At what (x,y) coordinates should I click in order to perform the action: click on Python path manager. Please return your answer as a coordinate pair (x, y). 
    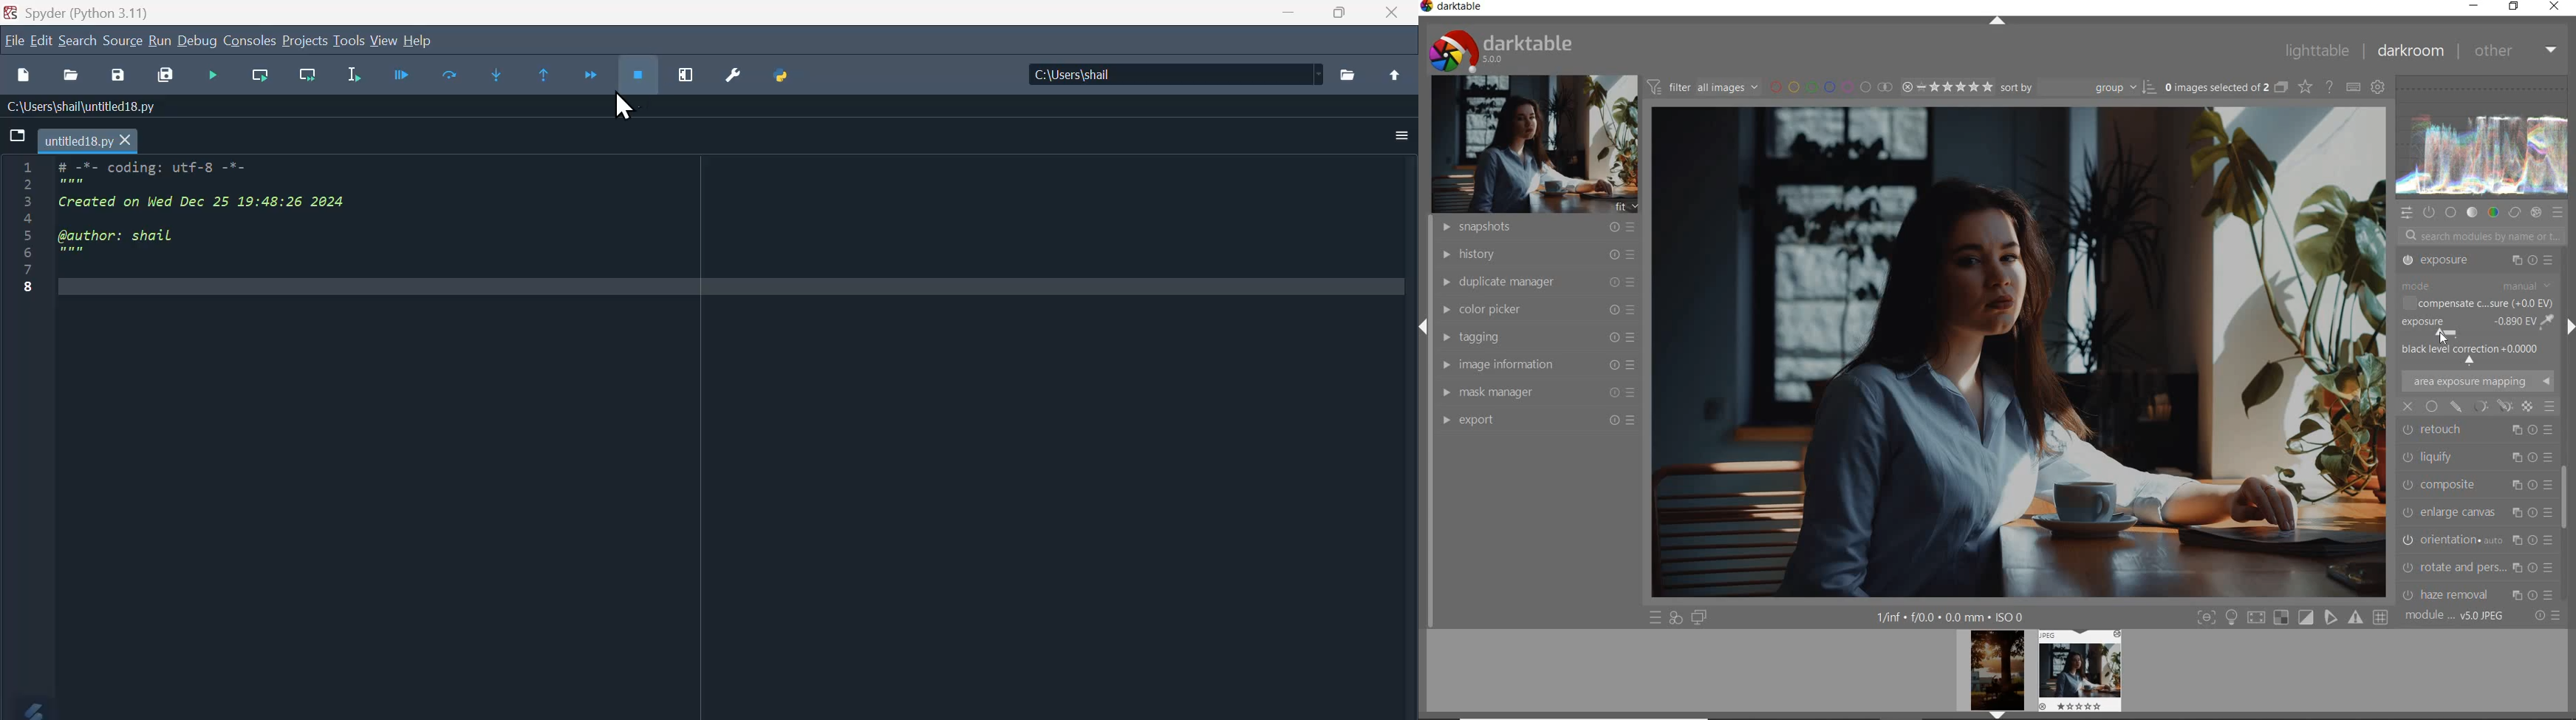
    Looking at the image, I should click on (793, 76).